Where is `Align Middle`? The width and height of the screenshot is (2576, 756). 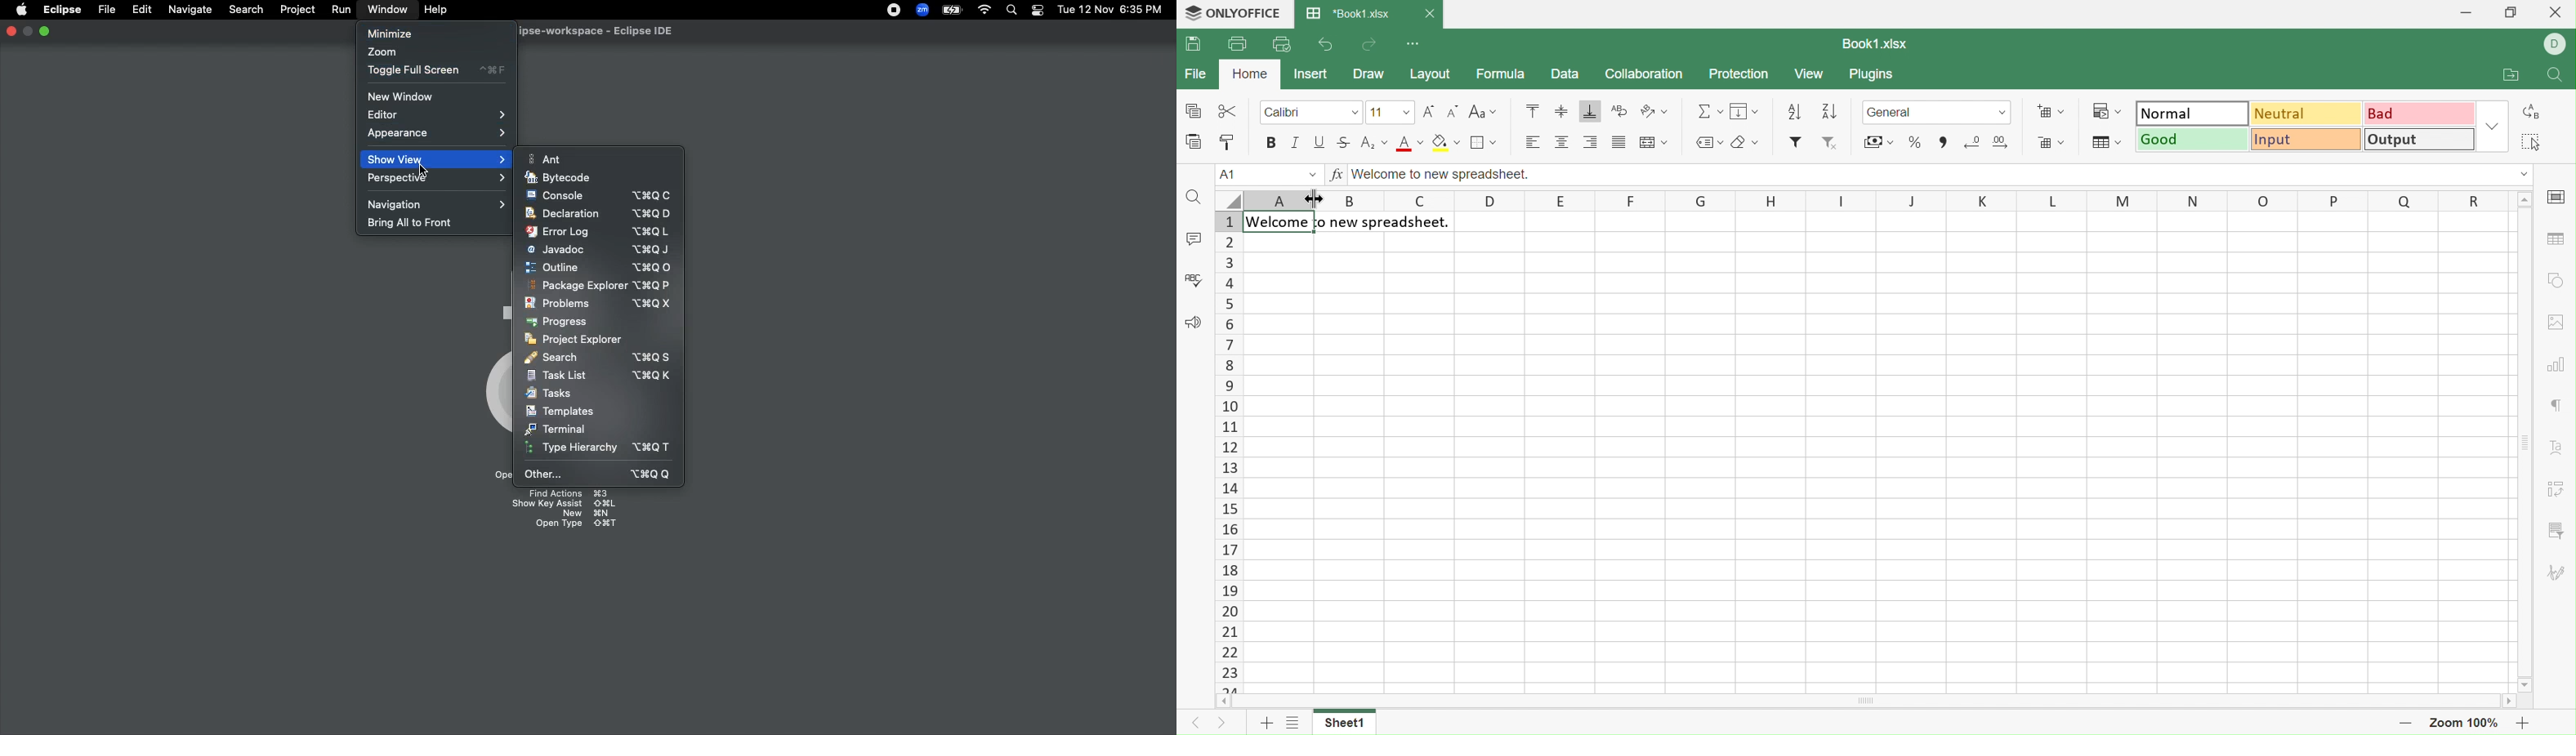 Align Middle is located at coordinates (1561, 112).